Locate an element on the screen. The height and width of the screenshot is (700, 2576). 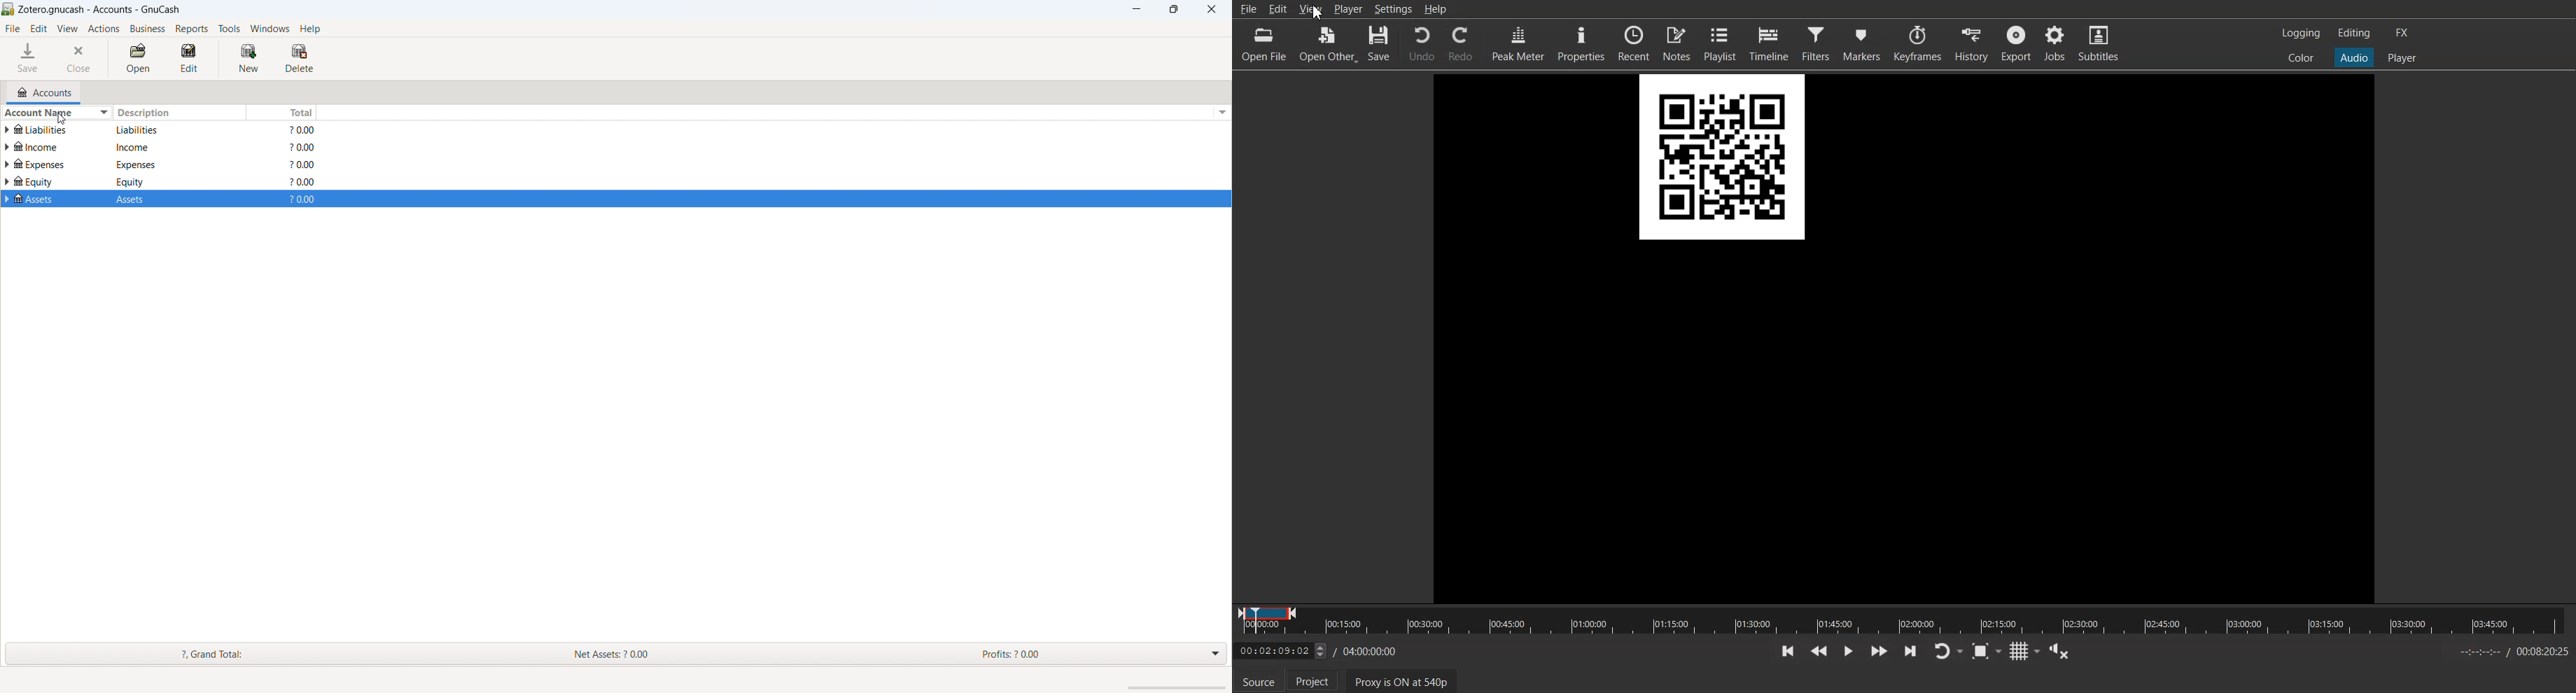
Undo is located at coordinates (1420, 44).